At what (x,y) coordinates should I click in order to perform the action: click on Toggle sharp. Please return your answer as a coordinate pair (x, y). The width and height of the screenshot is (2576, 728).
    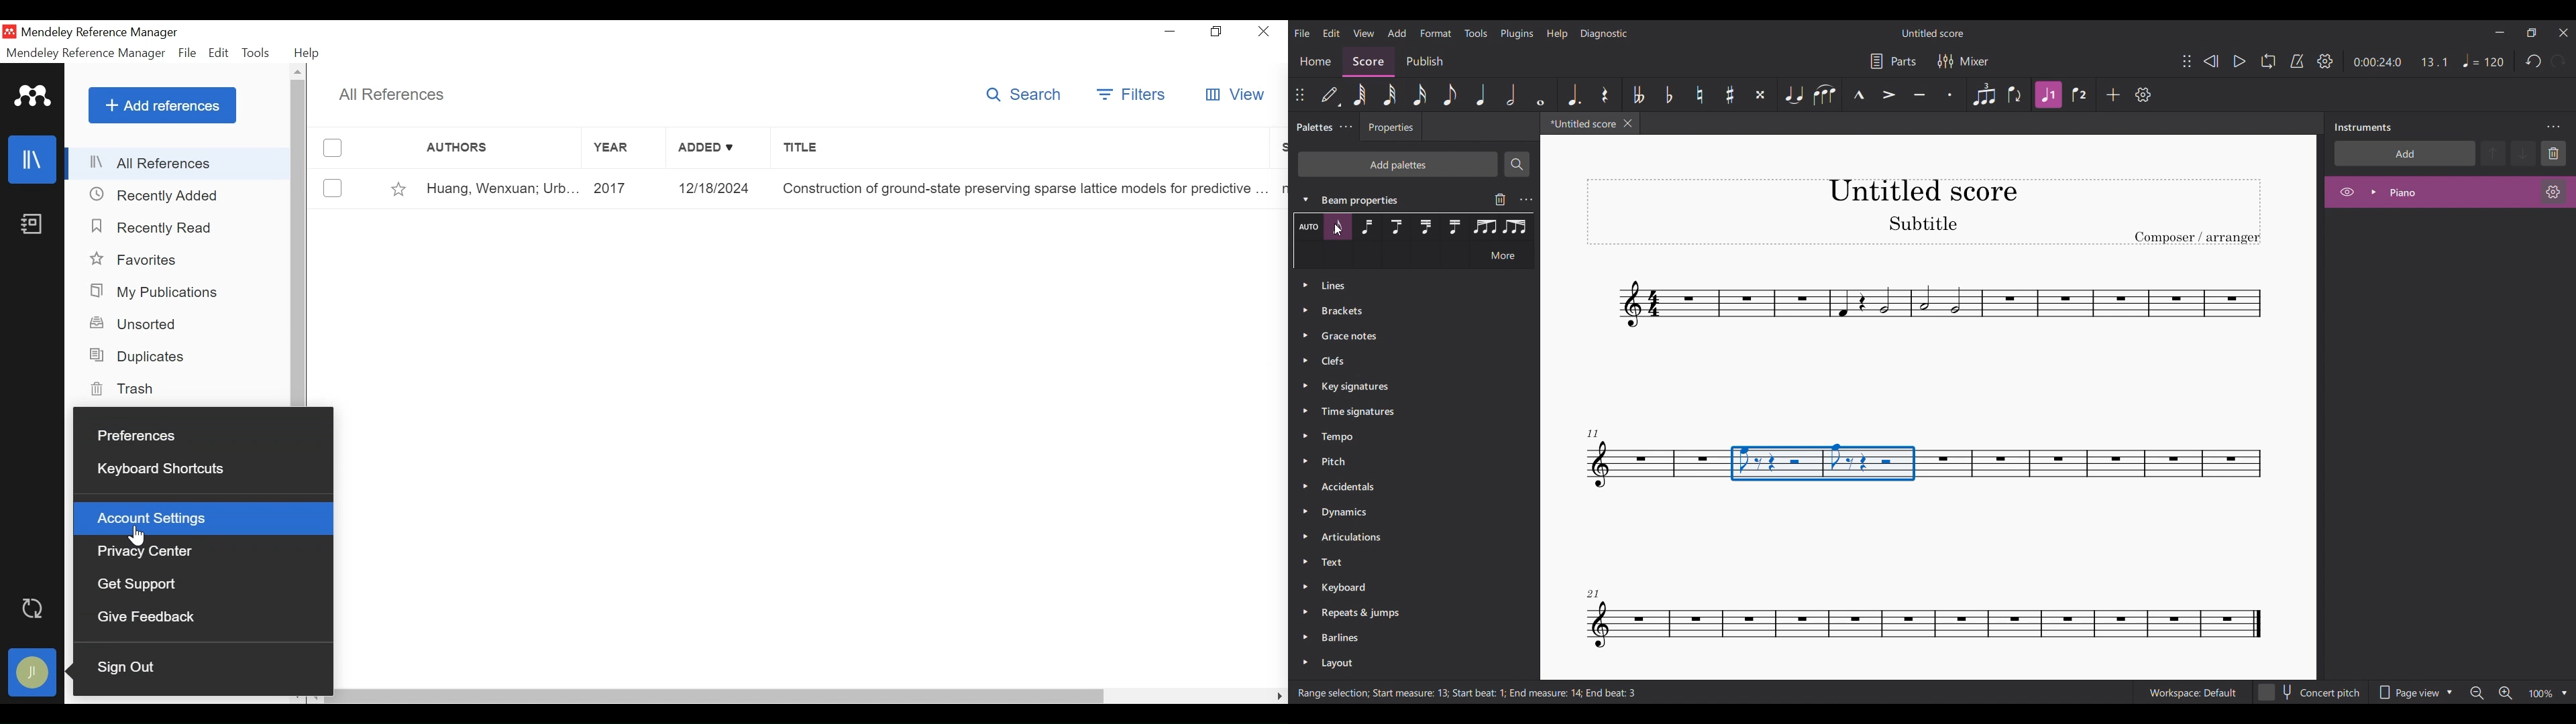
    Looking at the image, I should click on (1730, 95).